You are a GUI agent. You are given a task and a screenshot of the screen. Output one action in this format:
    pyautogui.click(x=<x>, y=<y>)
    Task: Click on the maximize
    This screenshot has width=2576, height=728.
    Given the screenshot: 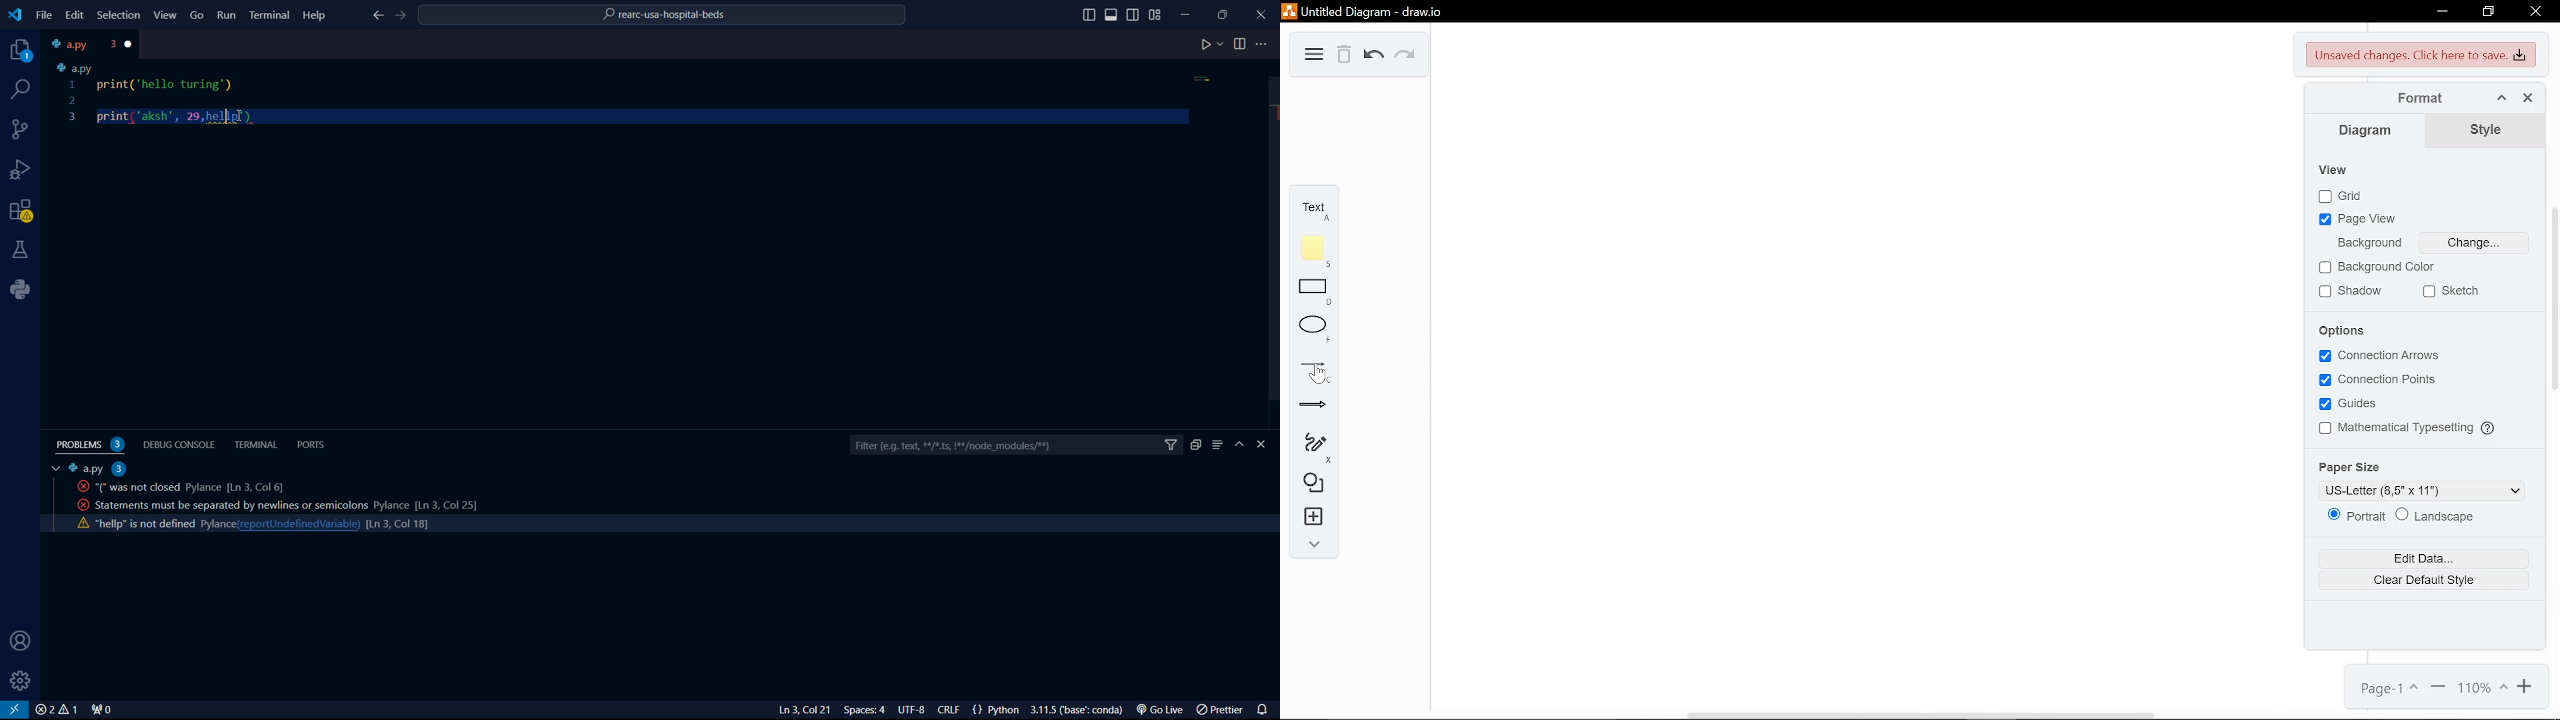 What is the action you would take?
    pyautogui.click(x=1225, y=14)
    